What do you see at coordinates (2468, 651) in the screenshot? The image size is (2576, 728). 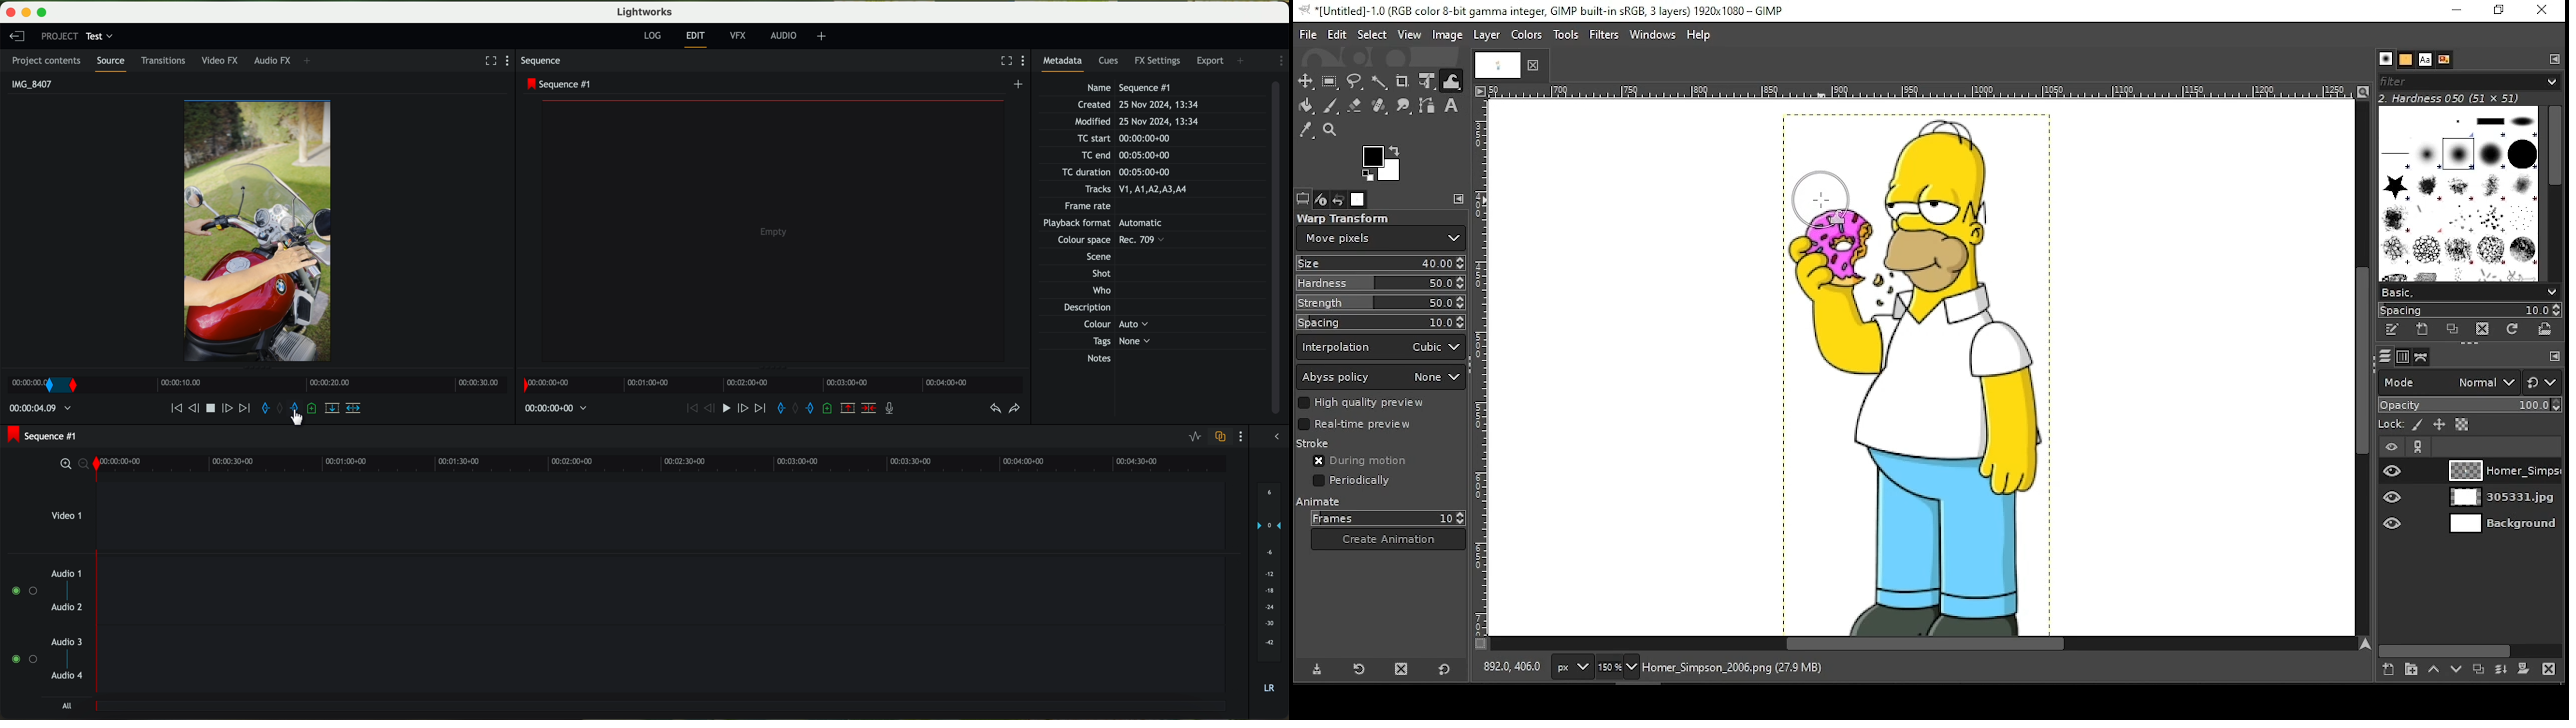 I see `scroll bar` at bounding box center [2468, 651].